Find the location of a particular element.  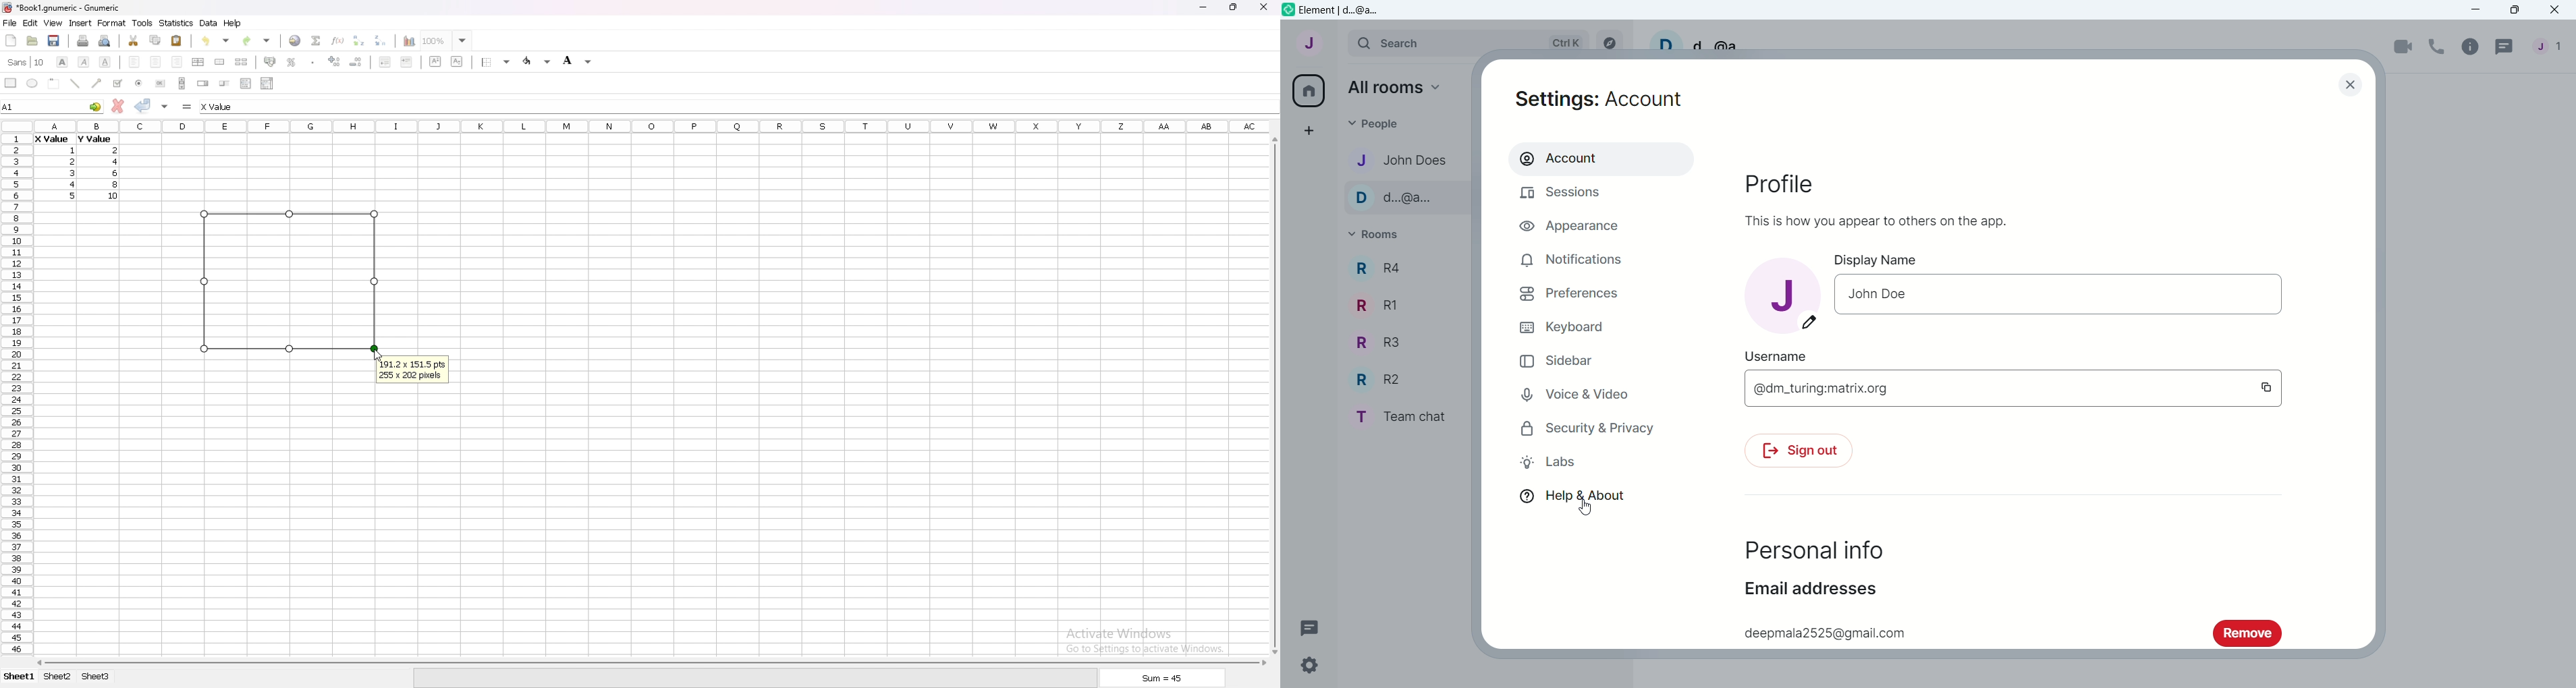

print preview is located at coordinates (105, 41).